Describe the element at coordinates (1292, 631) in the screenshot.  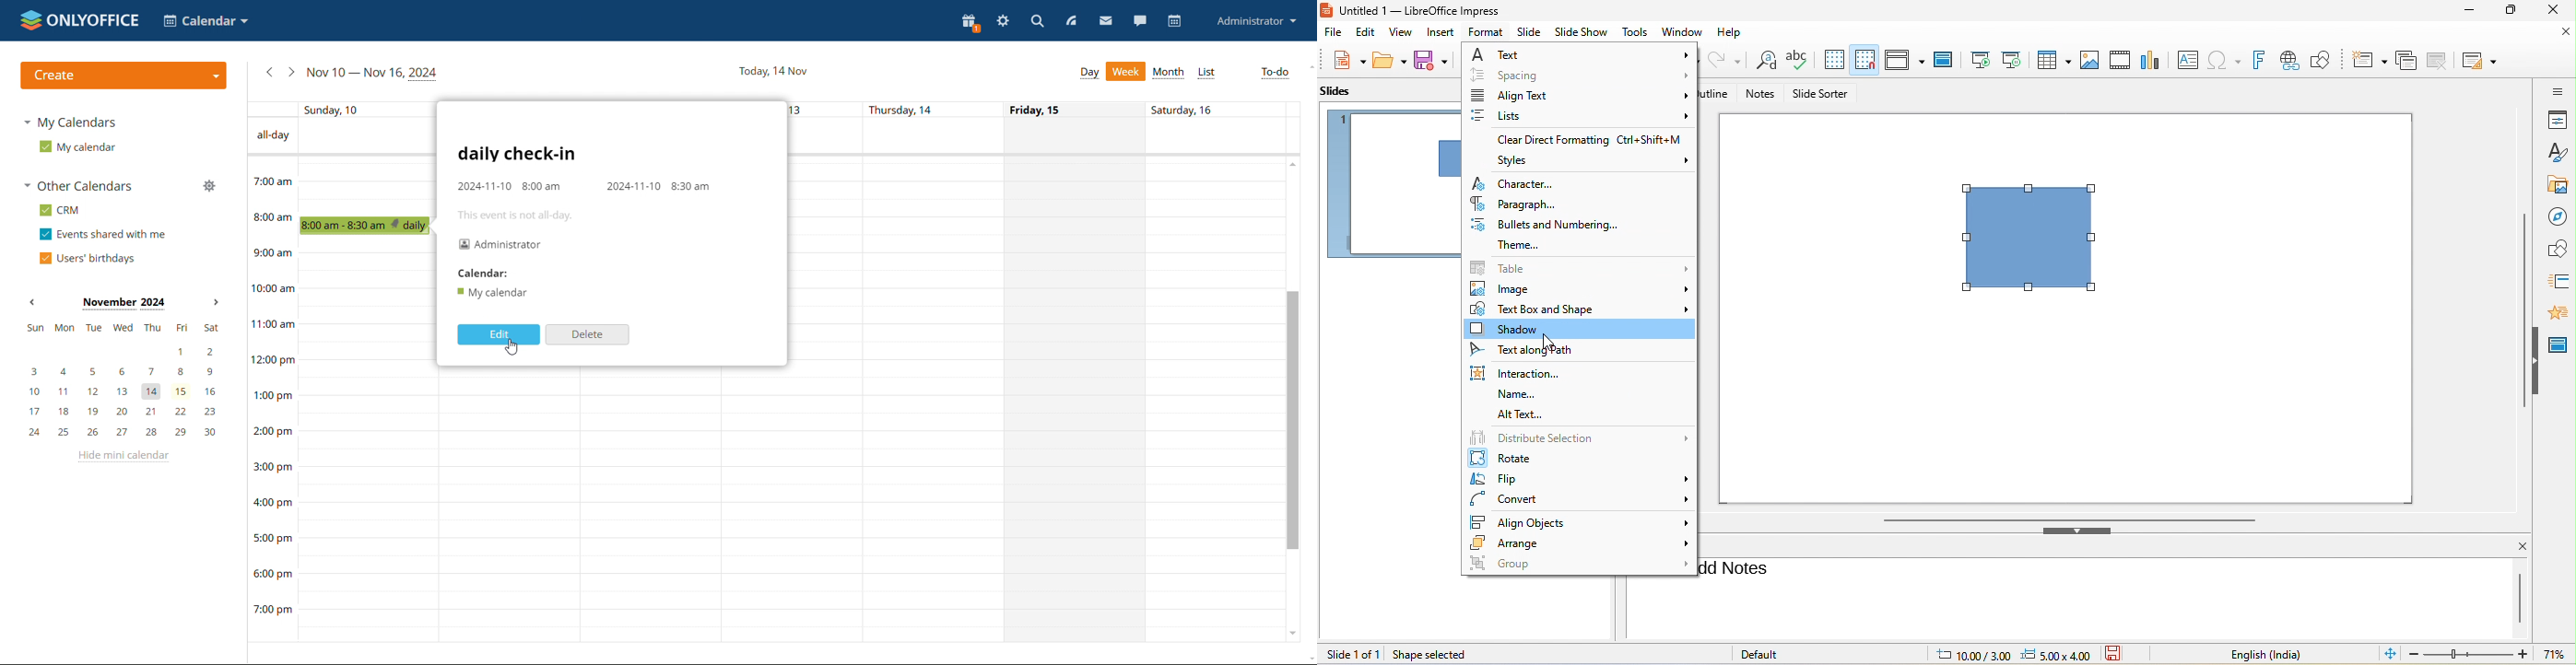
I see `scroll down` at that location.